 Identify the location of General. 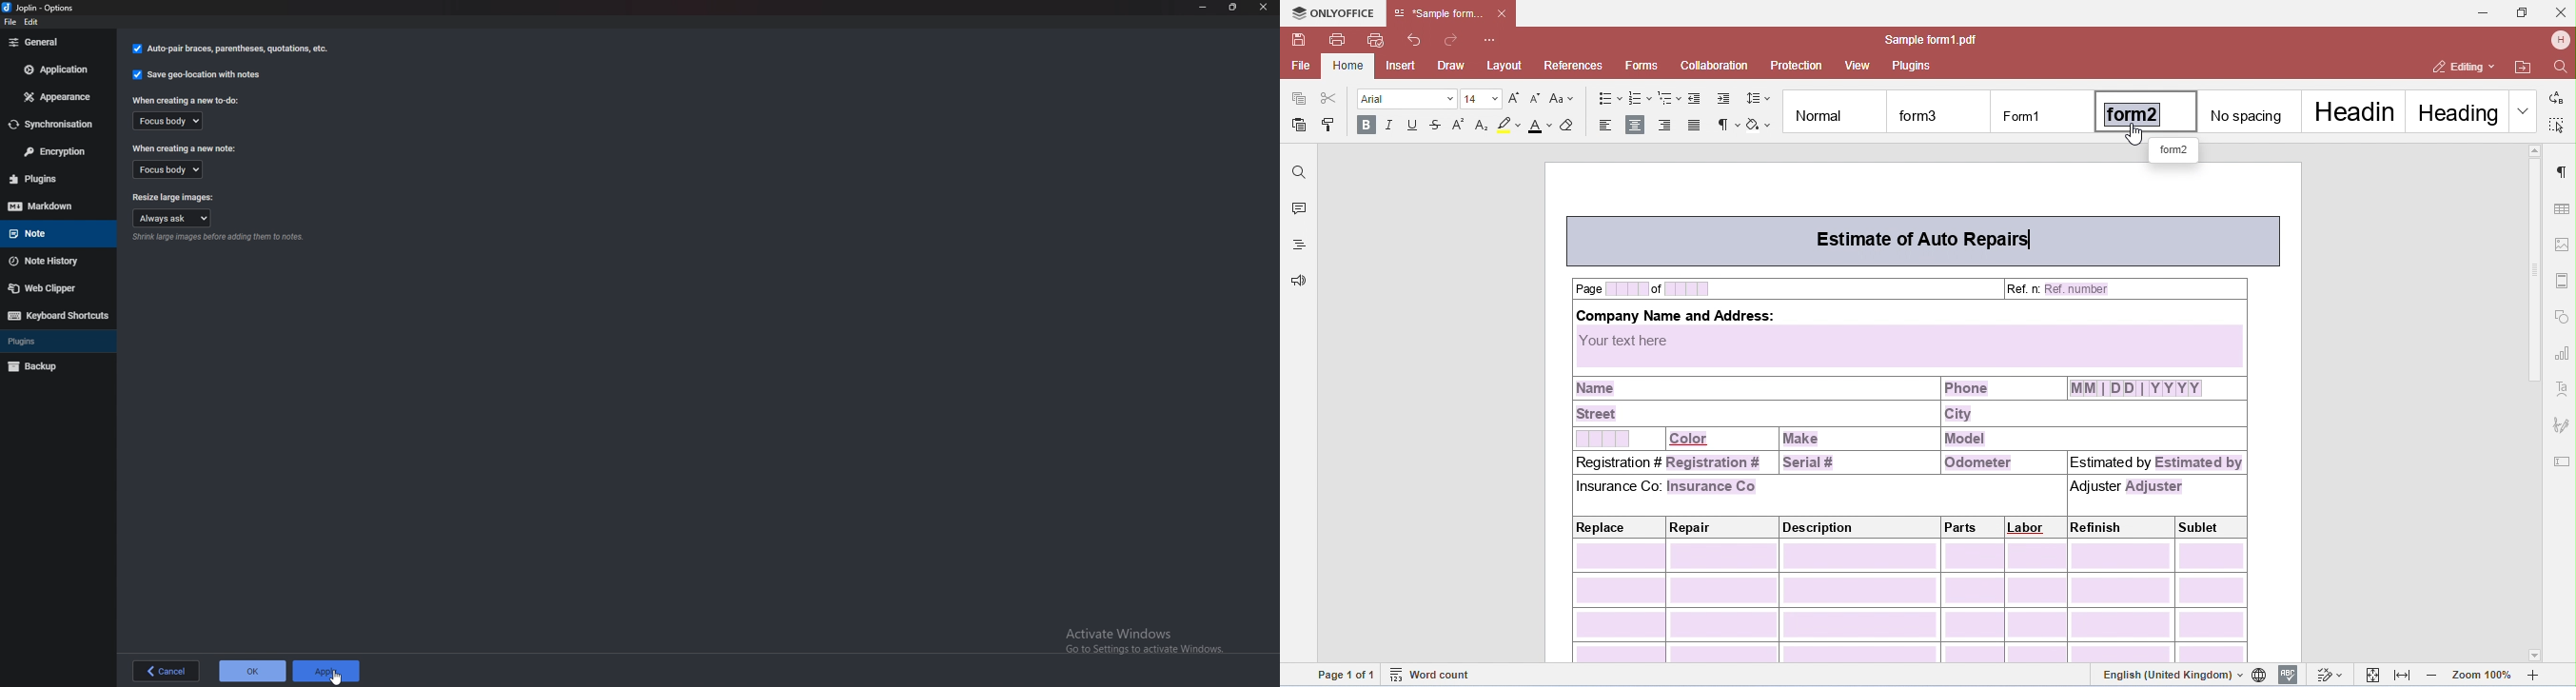
(54, 42).